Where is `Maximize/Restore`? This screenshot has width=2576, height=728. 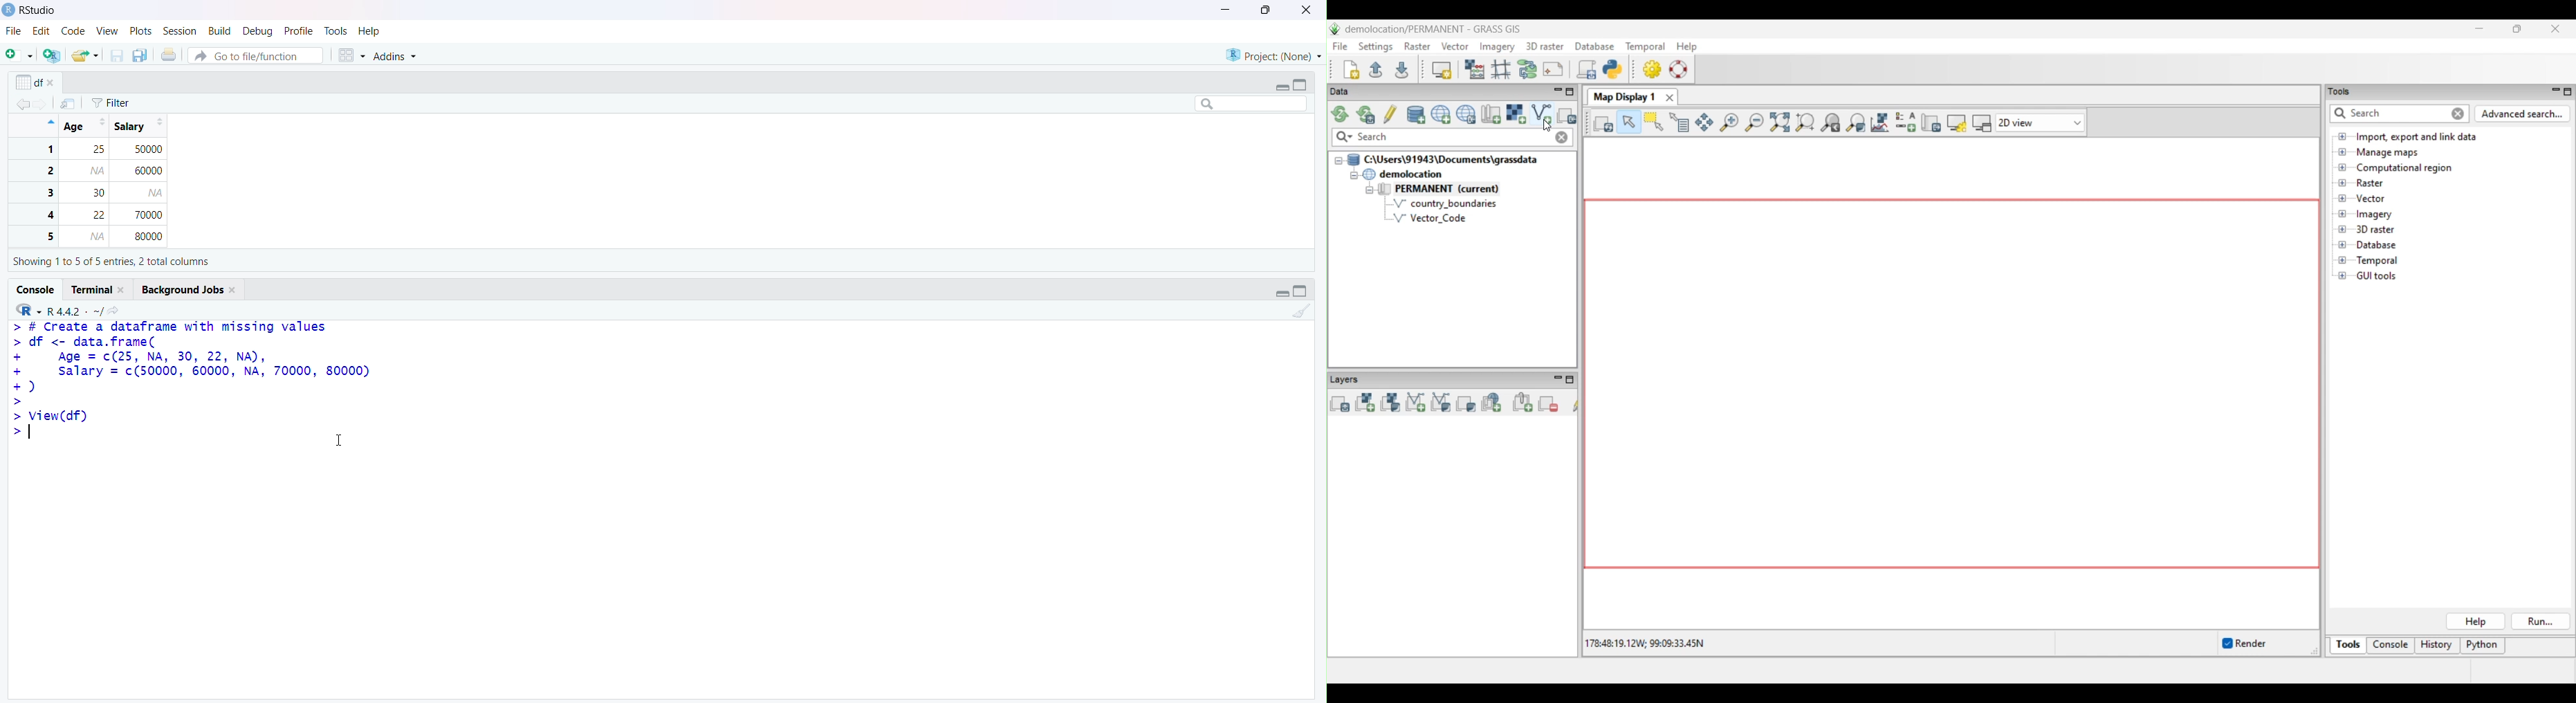
Maximize/Restore is located at coordinates (1301, 291).